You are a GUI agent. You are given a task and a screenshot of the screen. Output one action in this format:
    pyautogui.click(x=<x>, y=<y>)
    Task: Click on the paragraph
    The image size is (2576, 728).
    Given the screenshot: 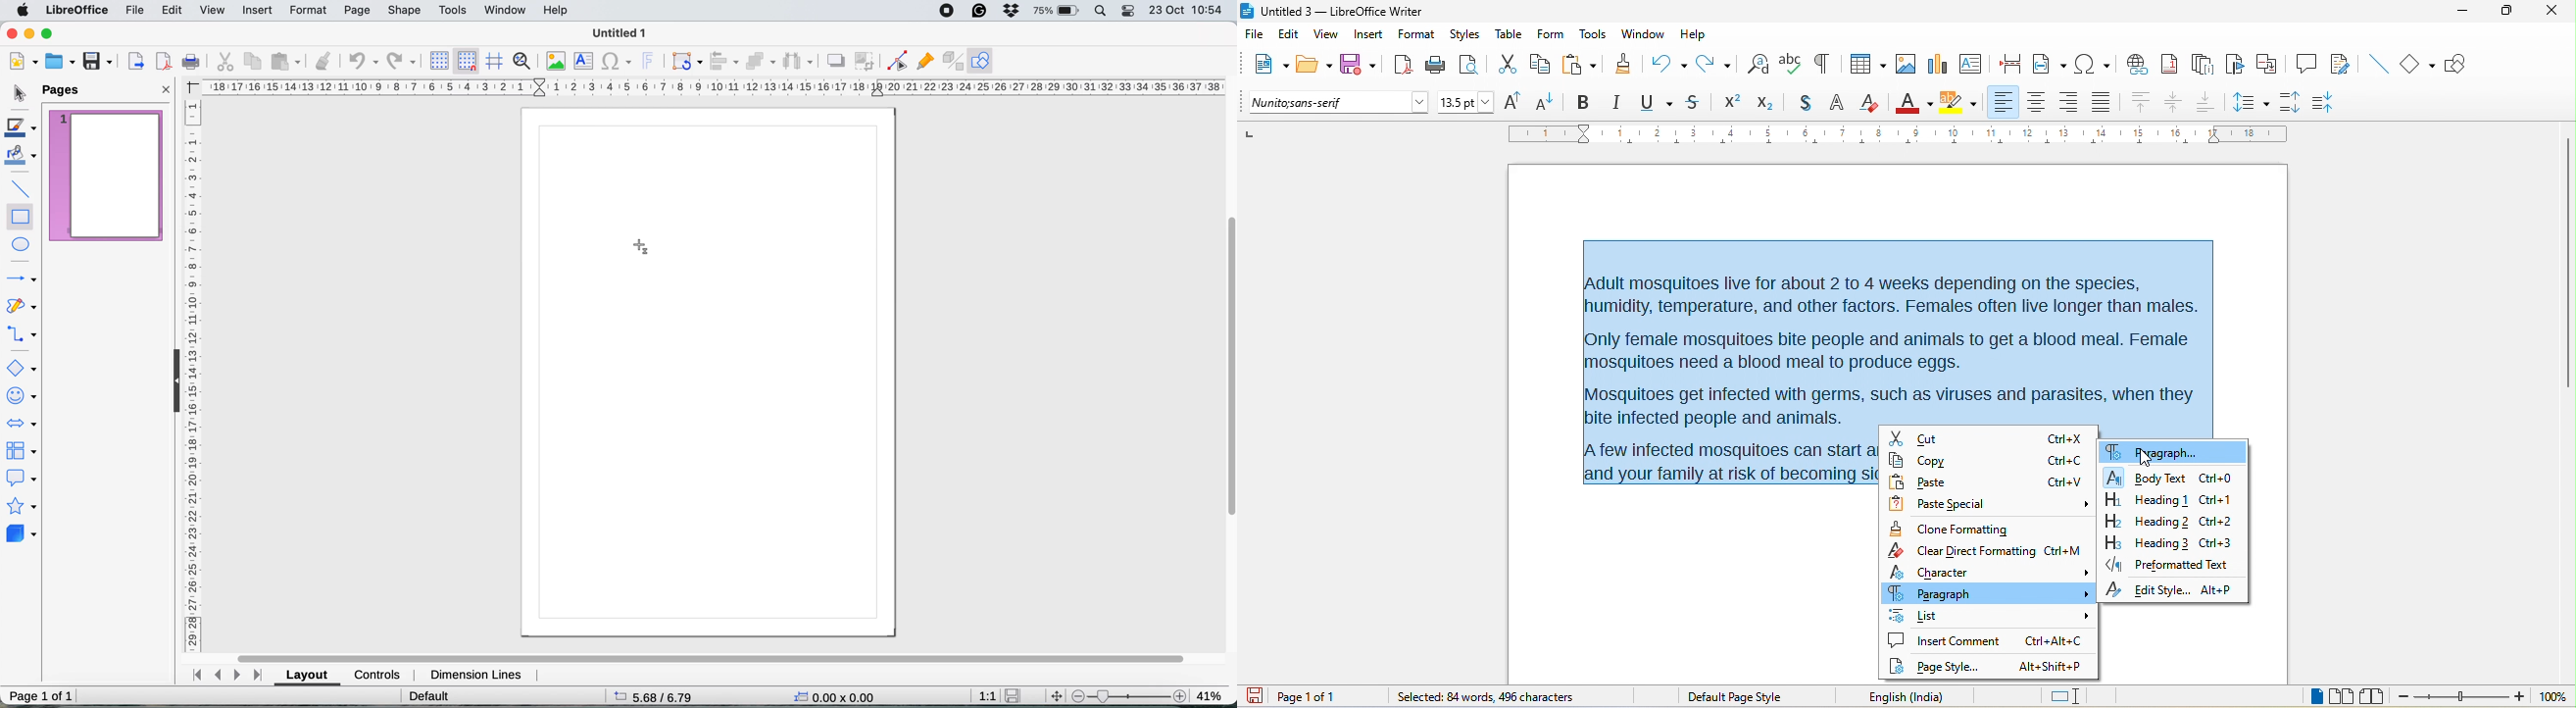 What is the action you would take?
    pyautogui.click(x=2153, y=451)
    